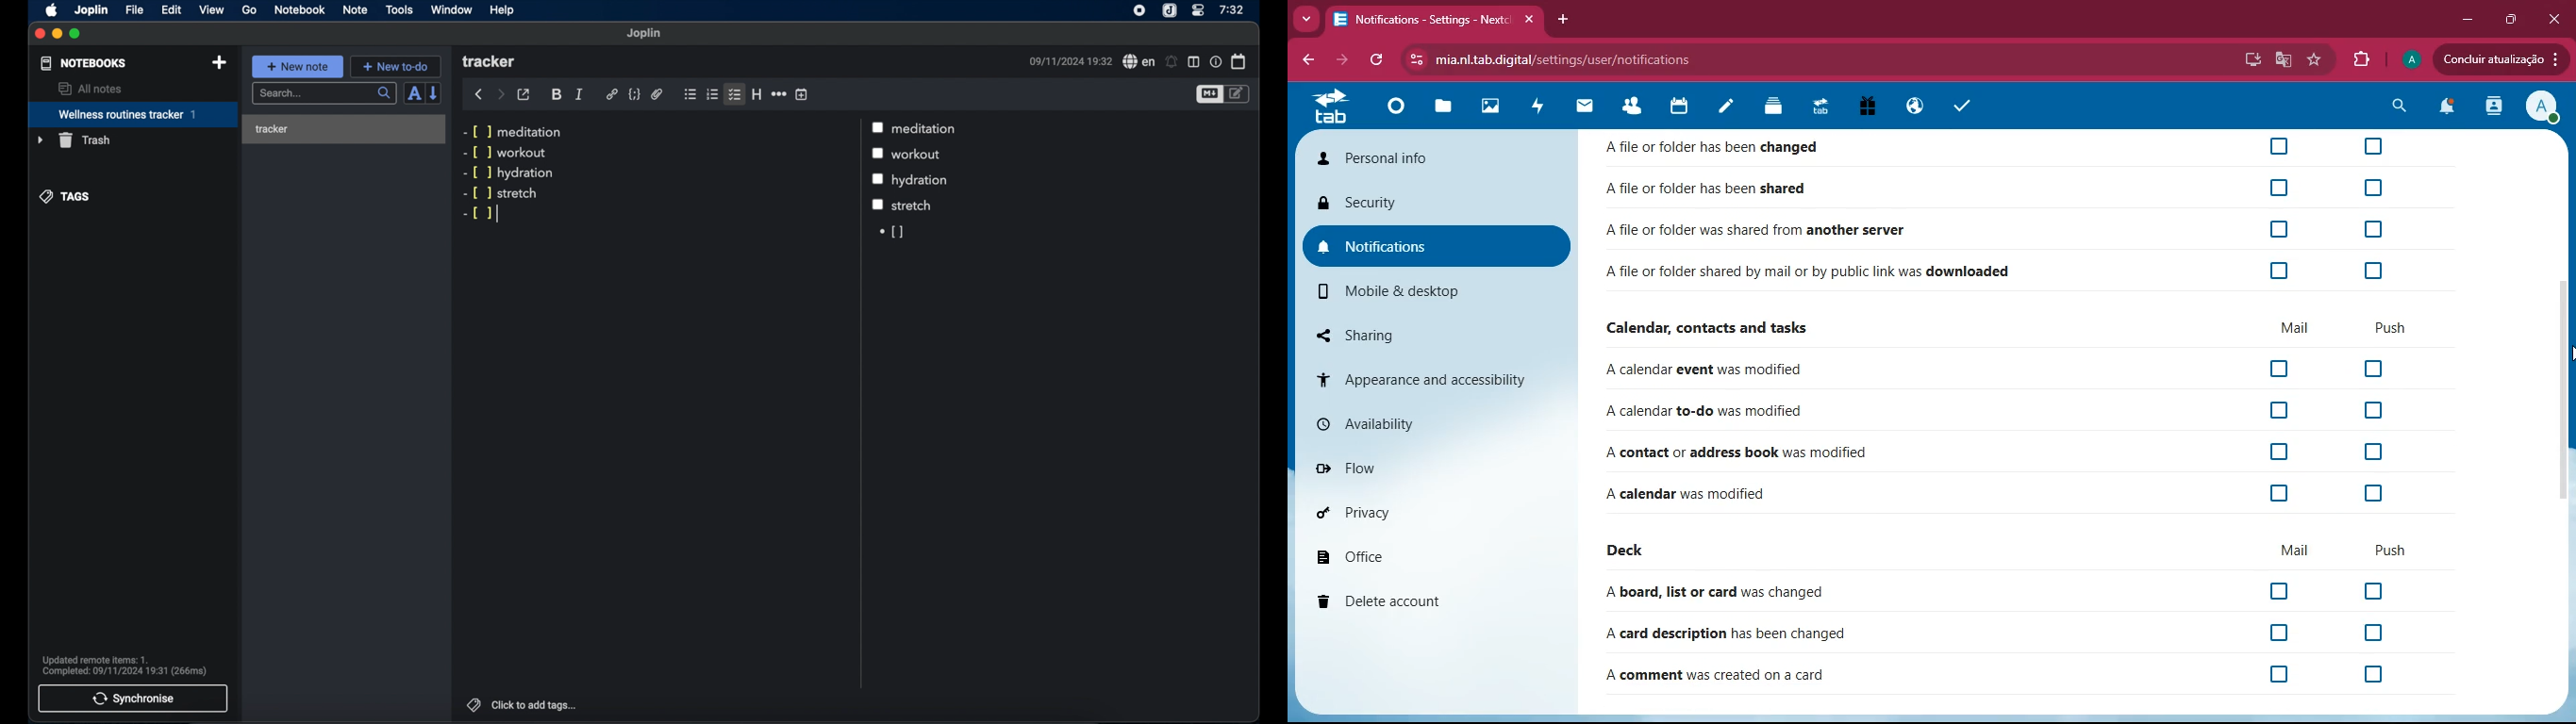  What do you see at coordinates (657, 95) in the screenshot?
I see `attach file` at bounding box center [657, 95].